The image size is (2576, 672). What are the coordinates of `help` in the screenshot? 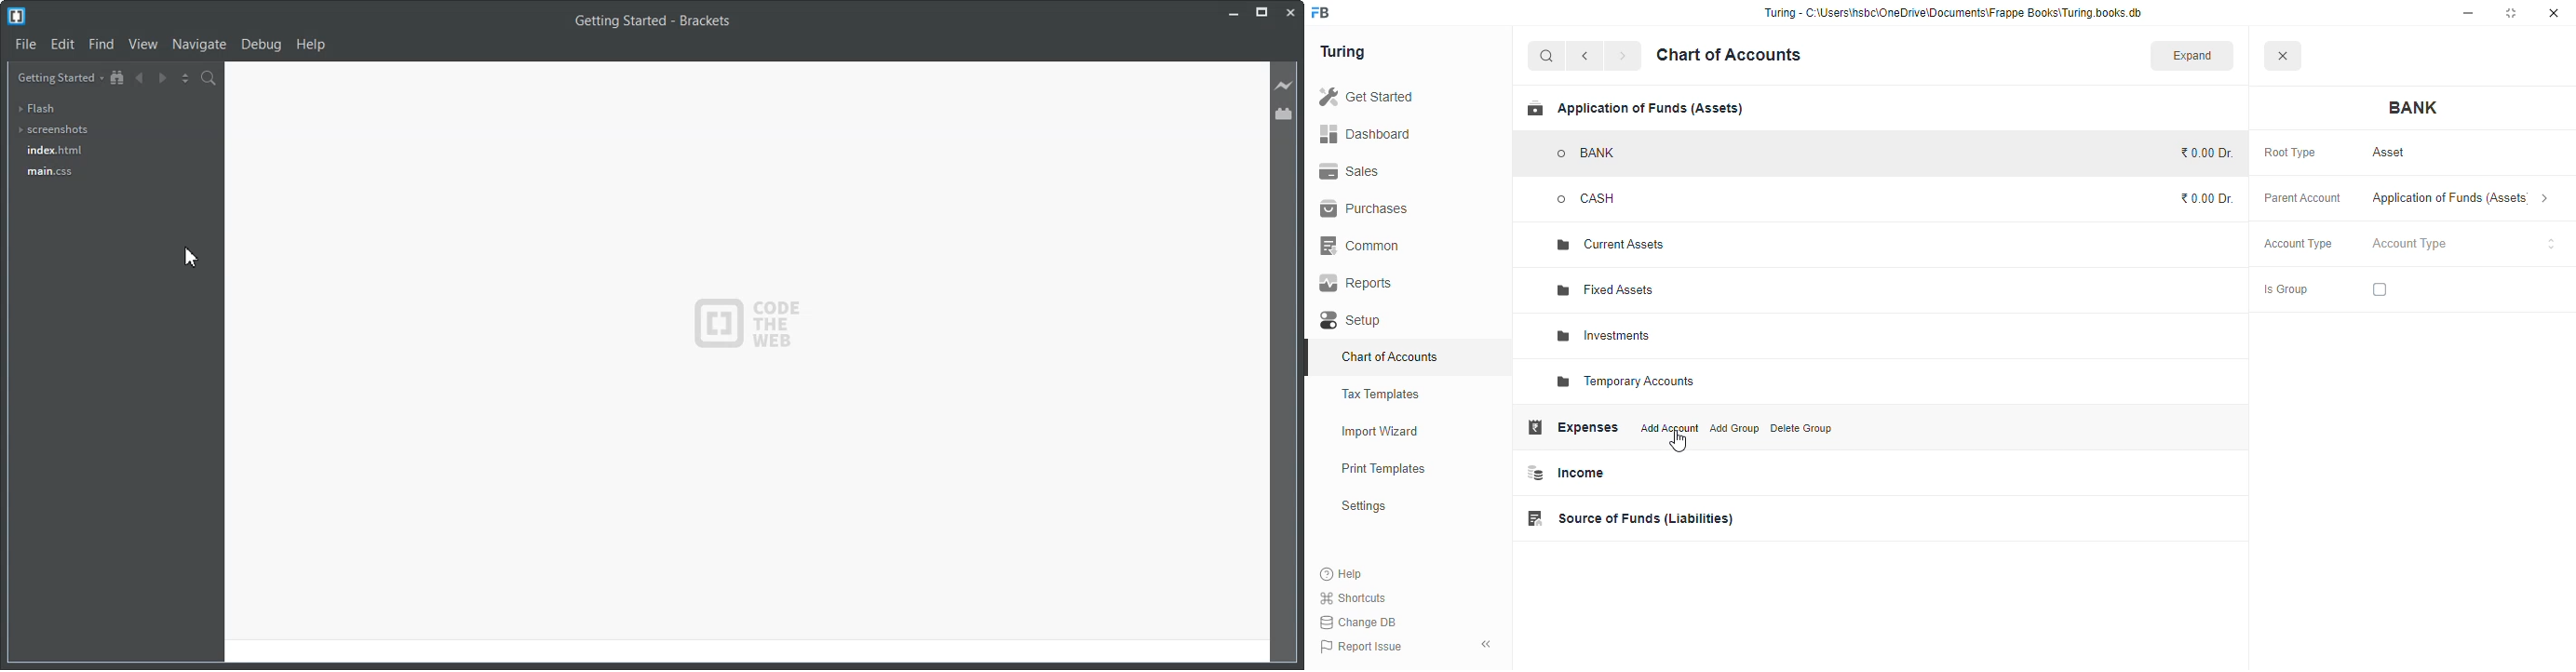 It's located at (1342, 573).